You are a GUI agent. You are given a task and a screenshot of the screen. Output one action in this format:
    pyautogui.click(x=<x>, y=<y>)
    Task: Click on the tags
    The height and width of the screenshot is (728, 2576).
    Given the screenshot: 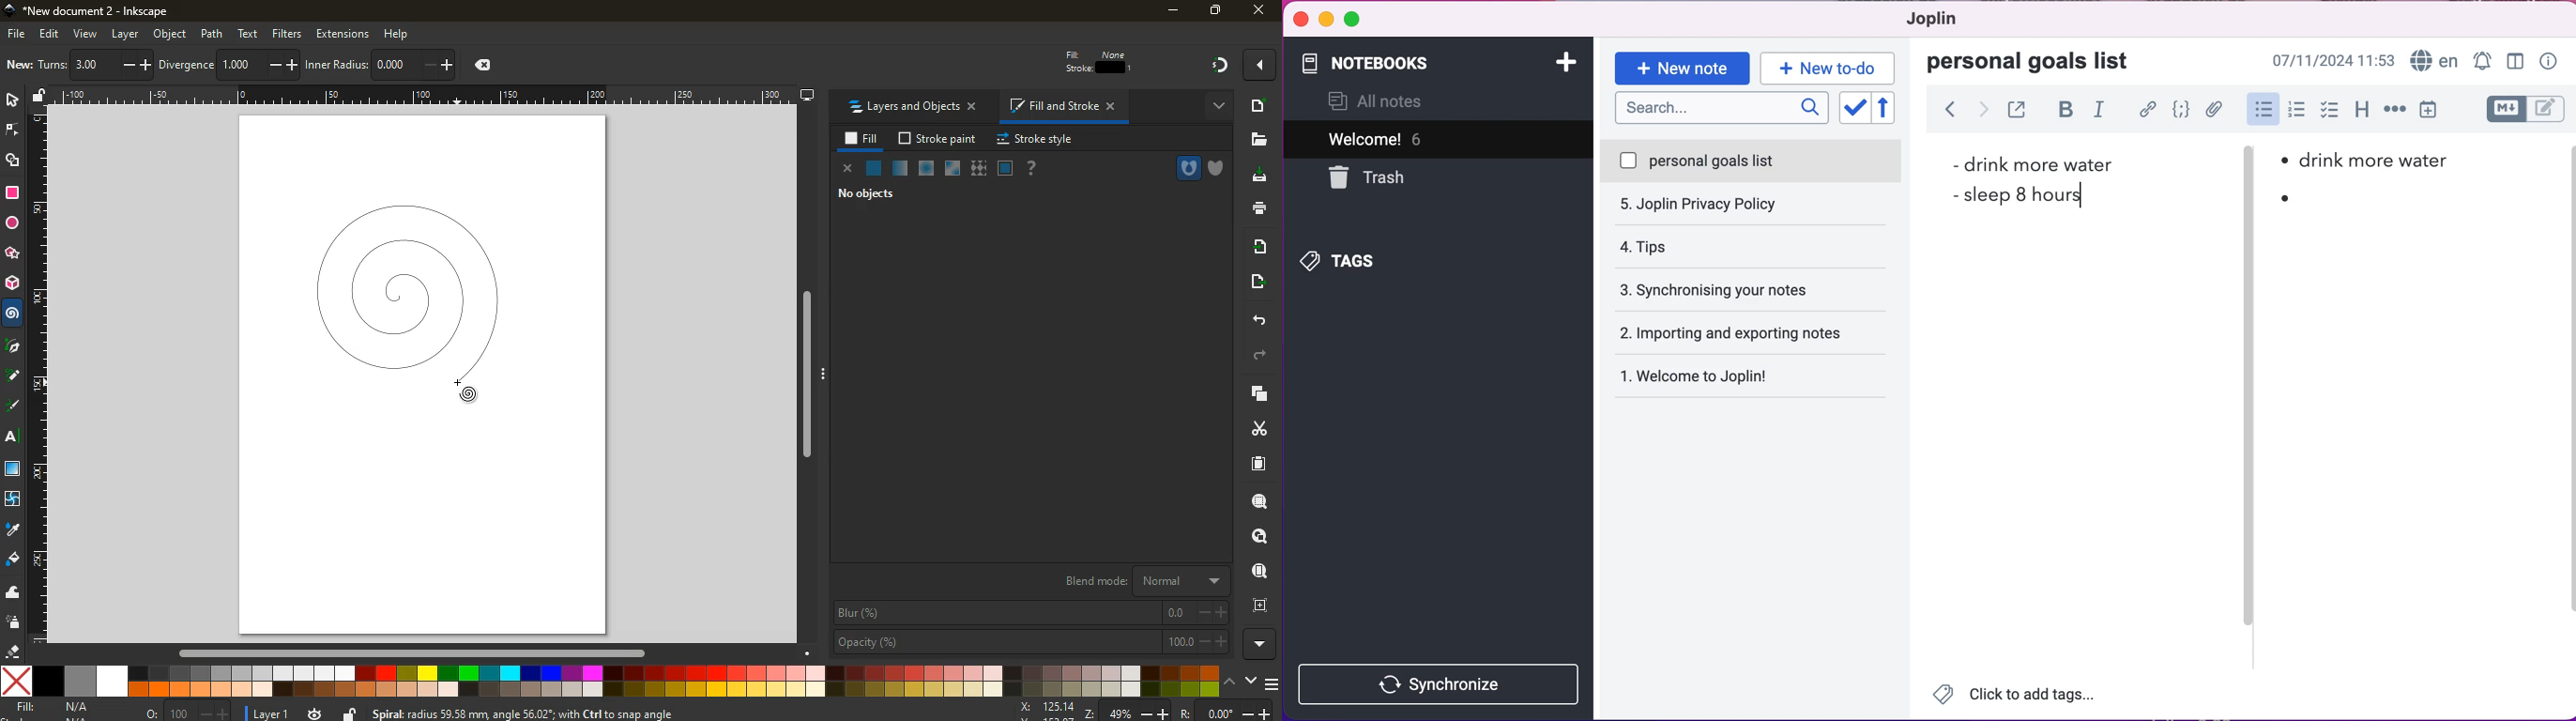 What is the action you would take?
    pyautogui.click(x=1364, y=258)
    